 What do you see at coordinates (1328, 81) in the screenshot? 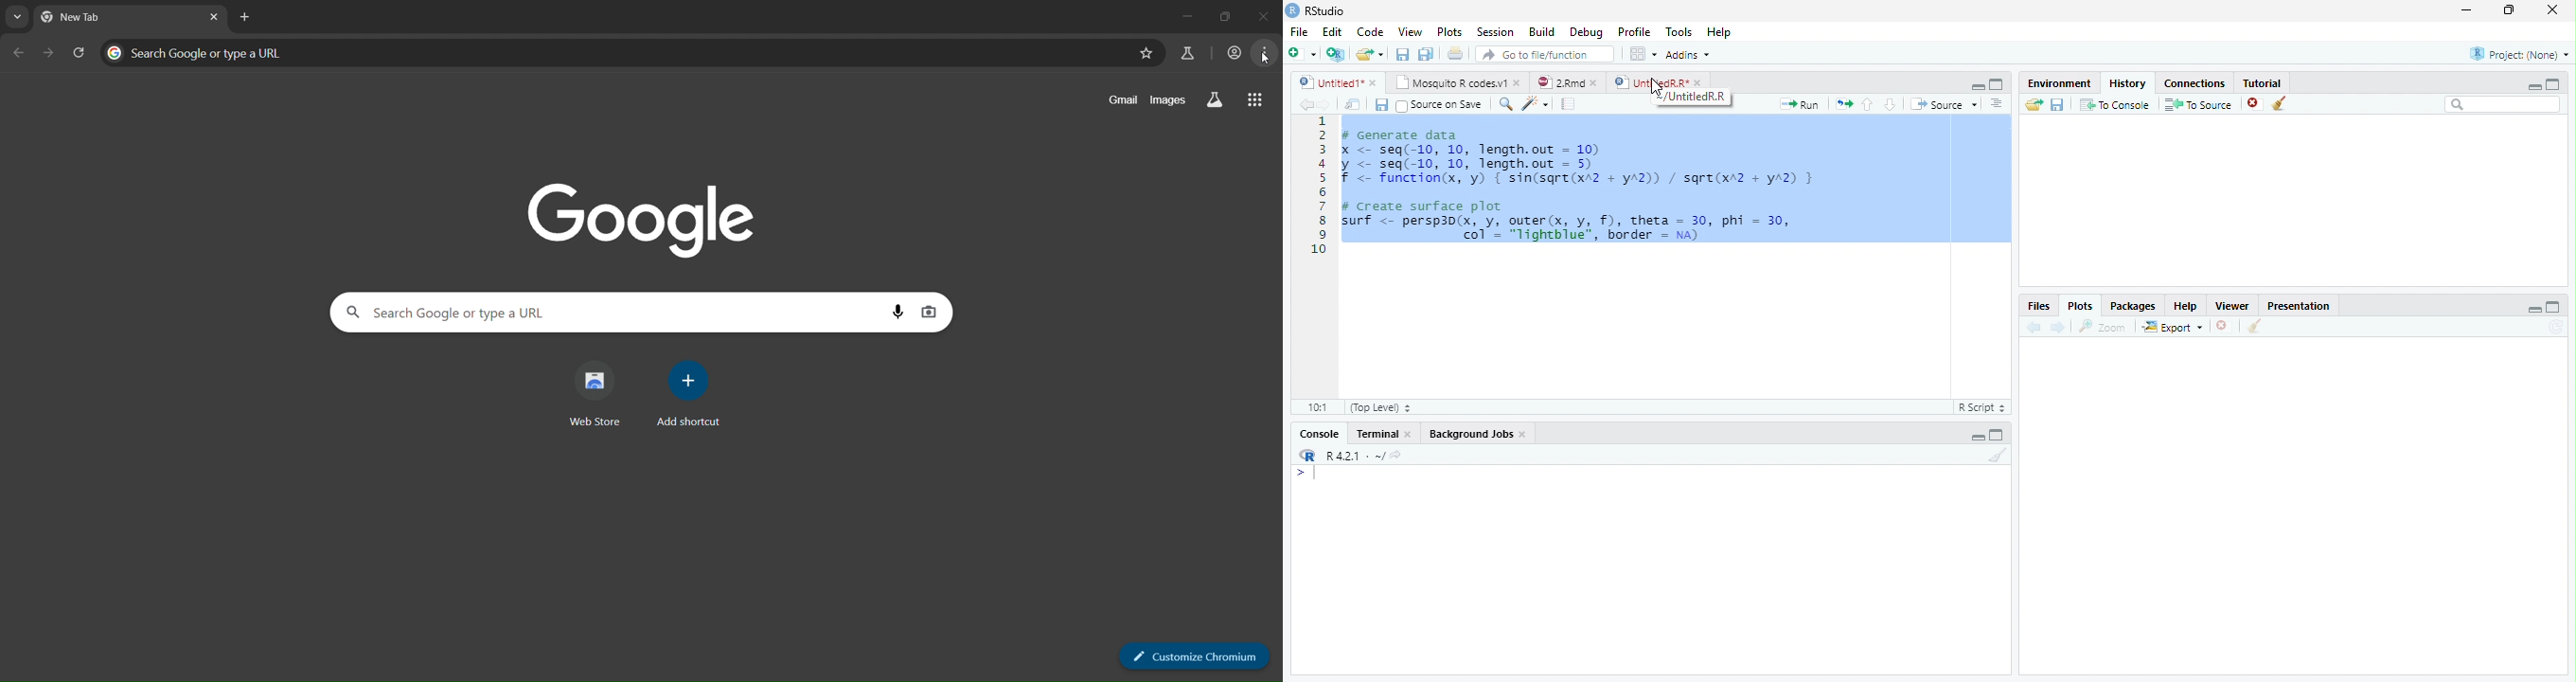
I see `Untitled1*` at bounding box center [1328, 81].